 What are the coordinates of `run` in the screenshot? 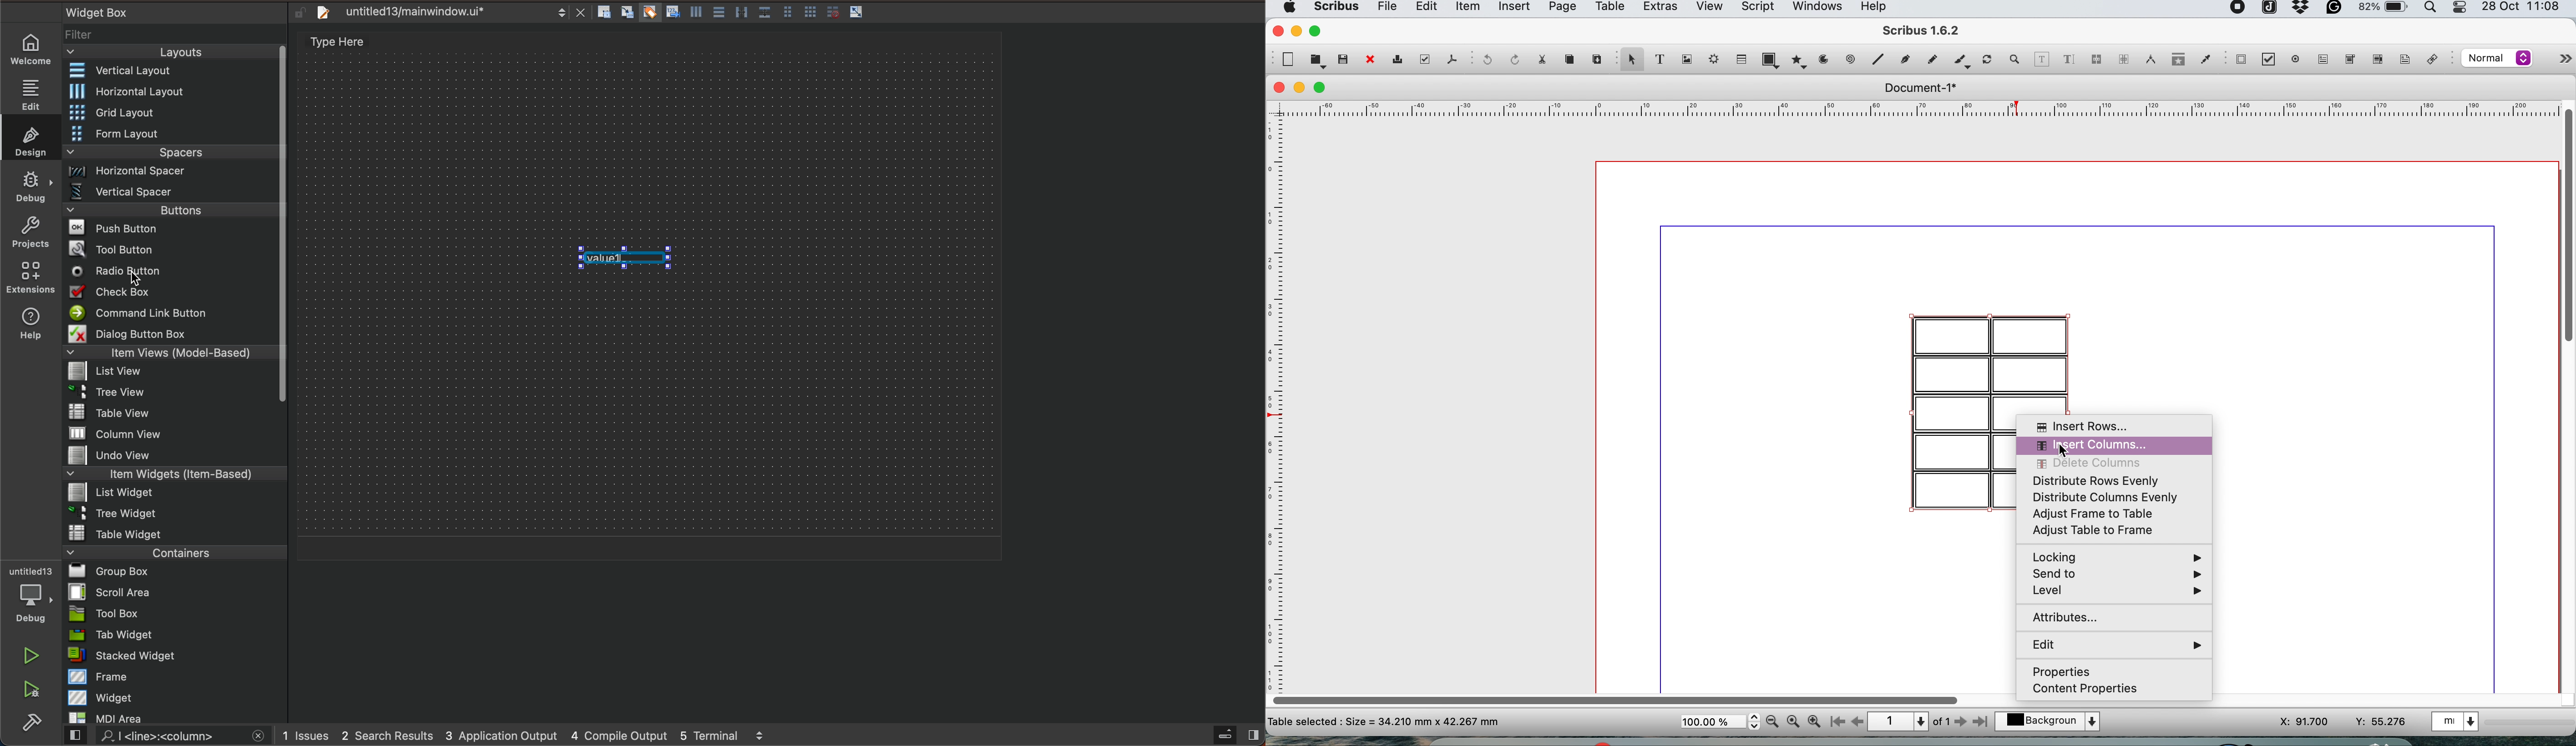 It's located at (33, 655).